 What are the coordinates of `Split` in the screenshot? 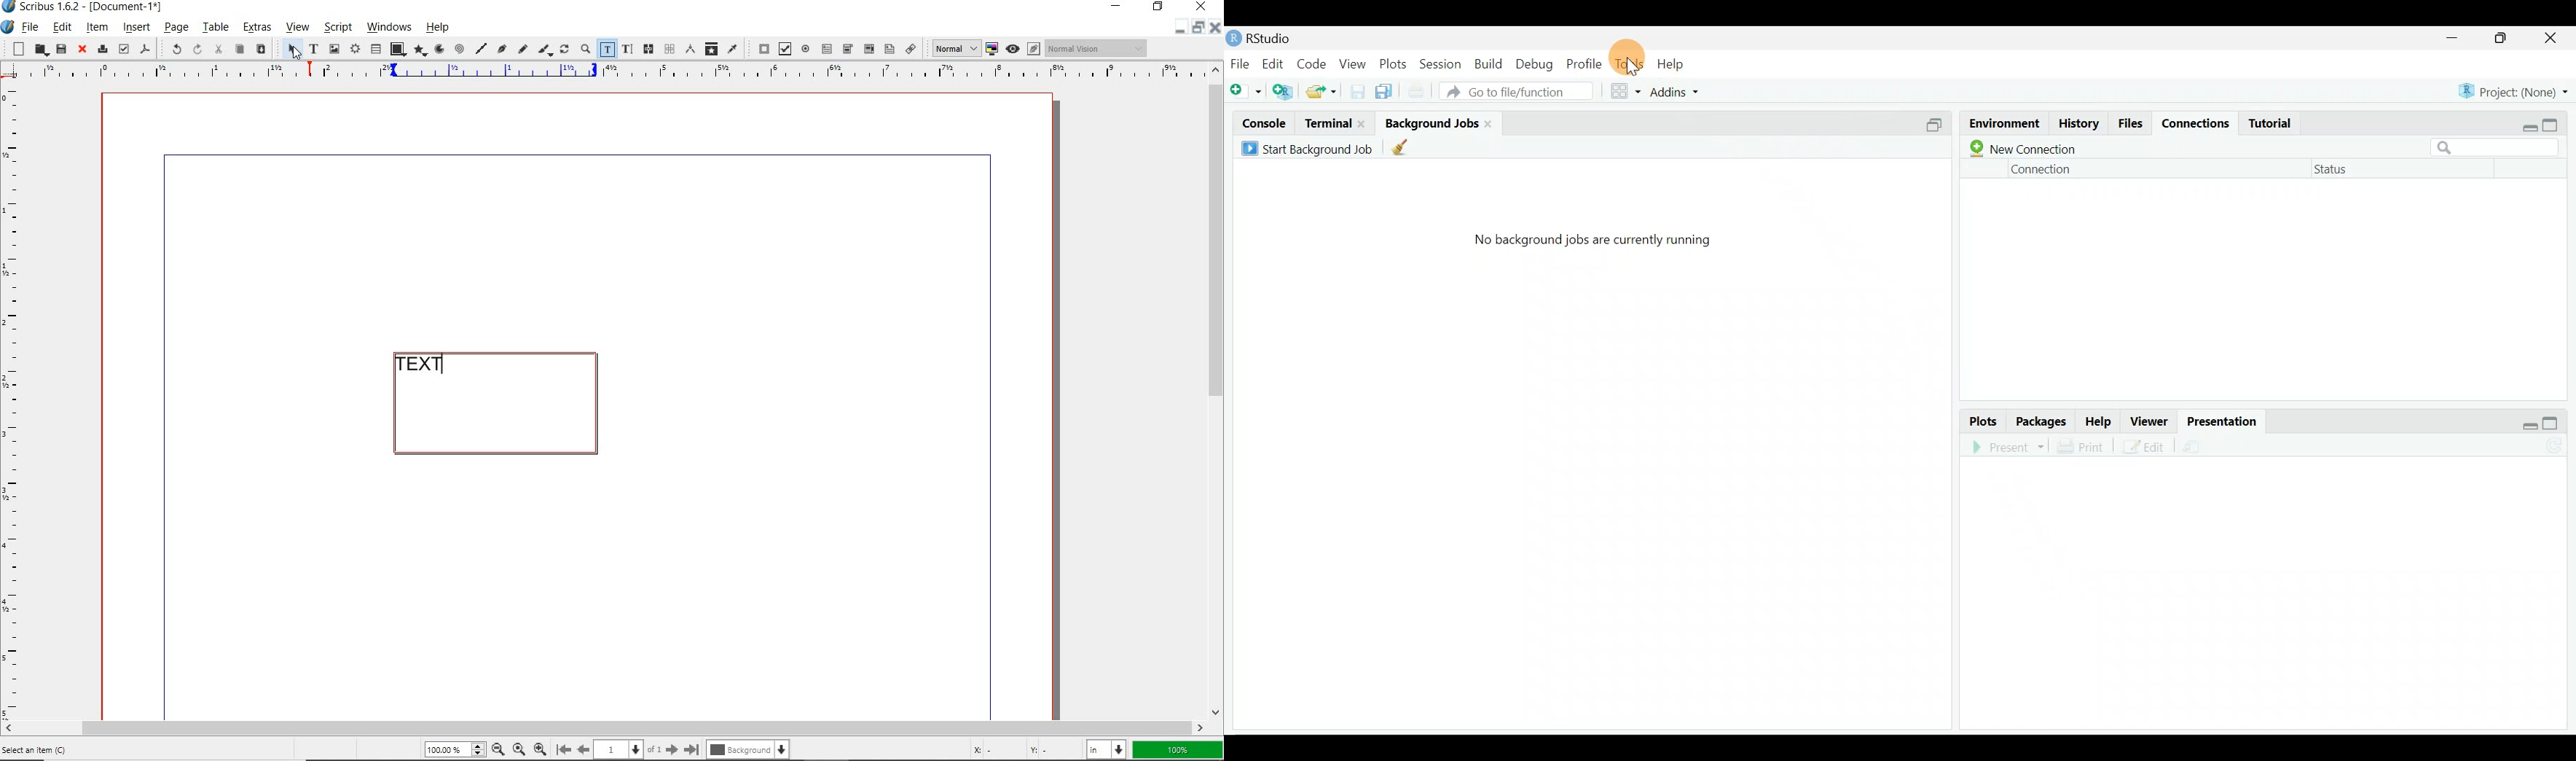 It's located at (1938, 125).